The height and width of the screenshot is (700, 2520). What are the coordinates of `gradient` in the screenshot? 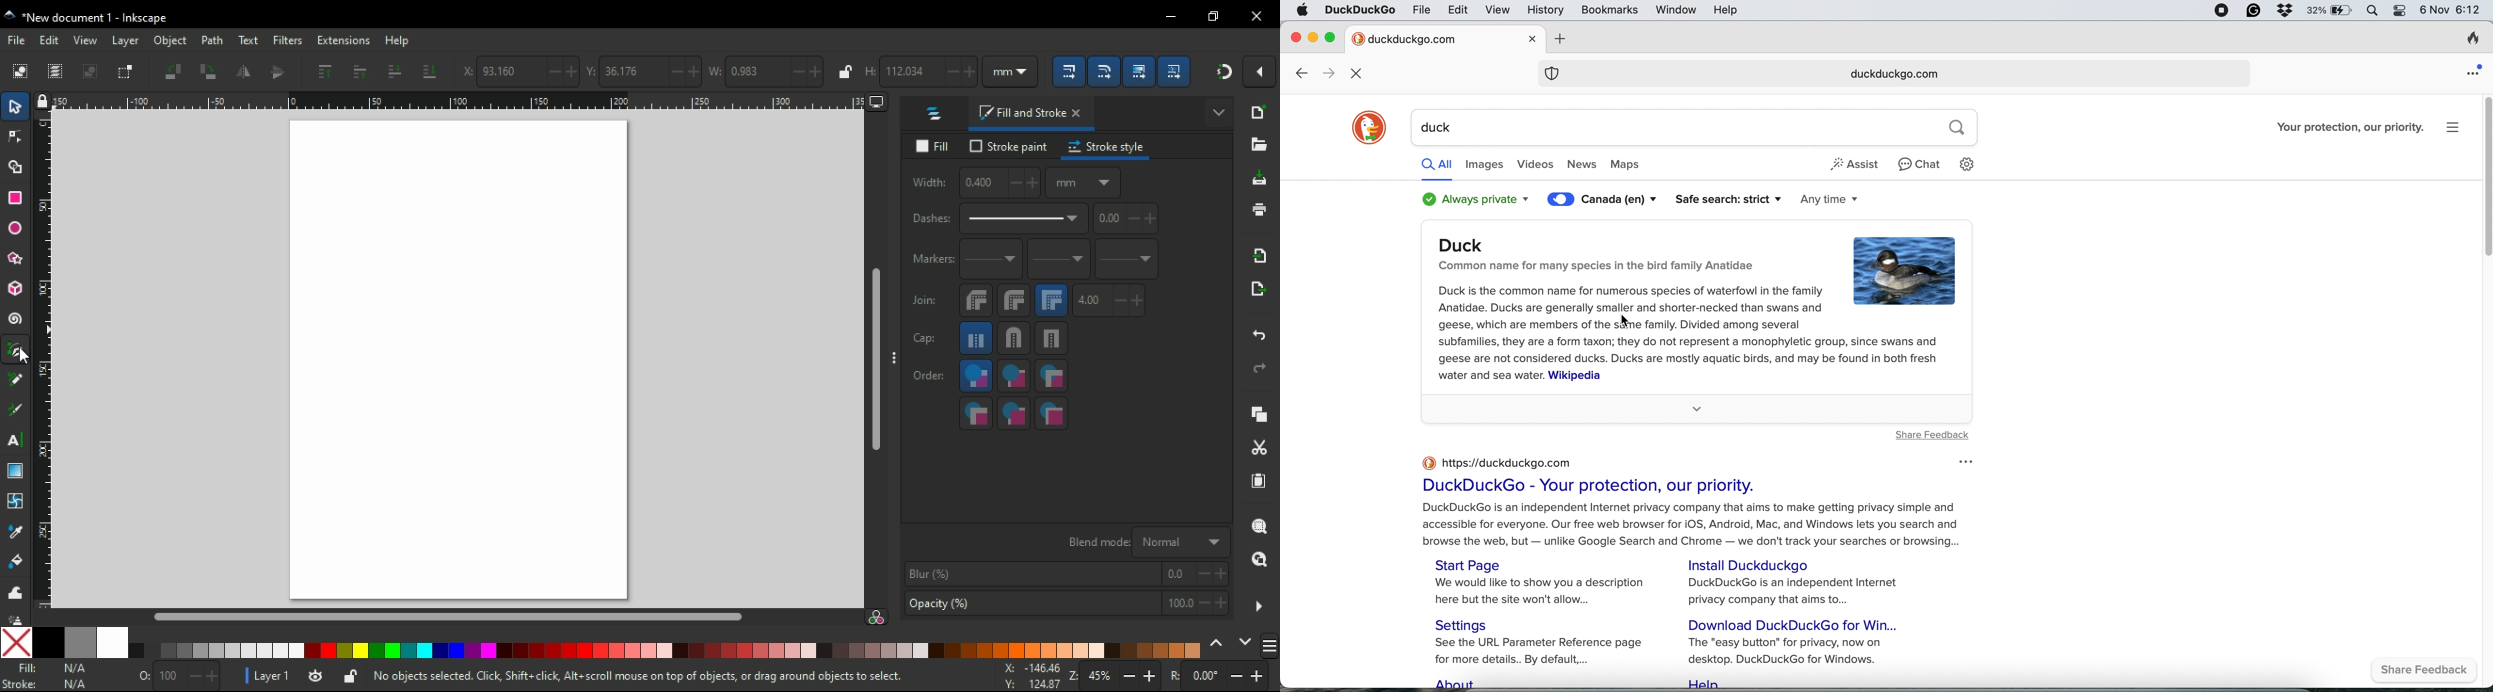 It's located at (15, 471).